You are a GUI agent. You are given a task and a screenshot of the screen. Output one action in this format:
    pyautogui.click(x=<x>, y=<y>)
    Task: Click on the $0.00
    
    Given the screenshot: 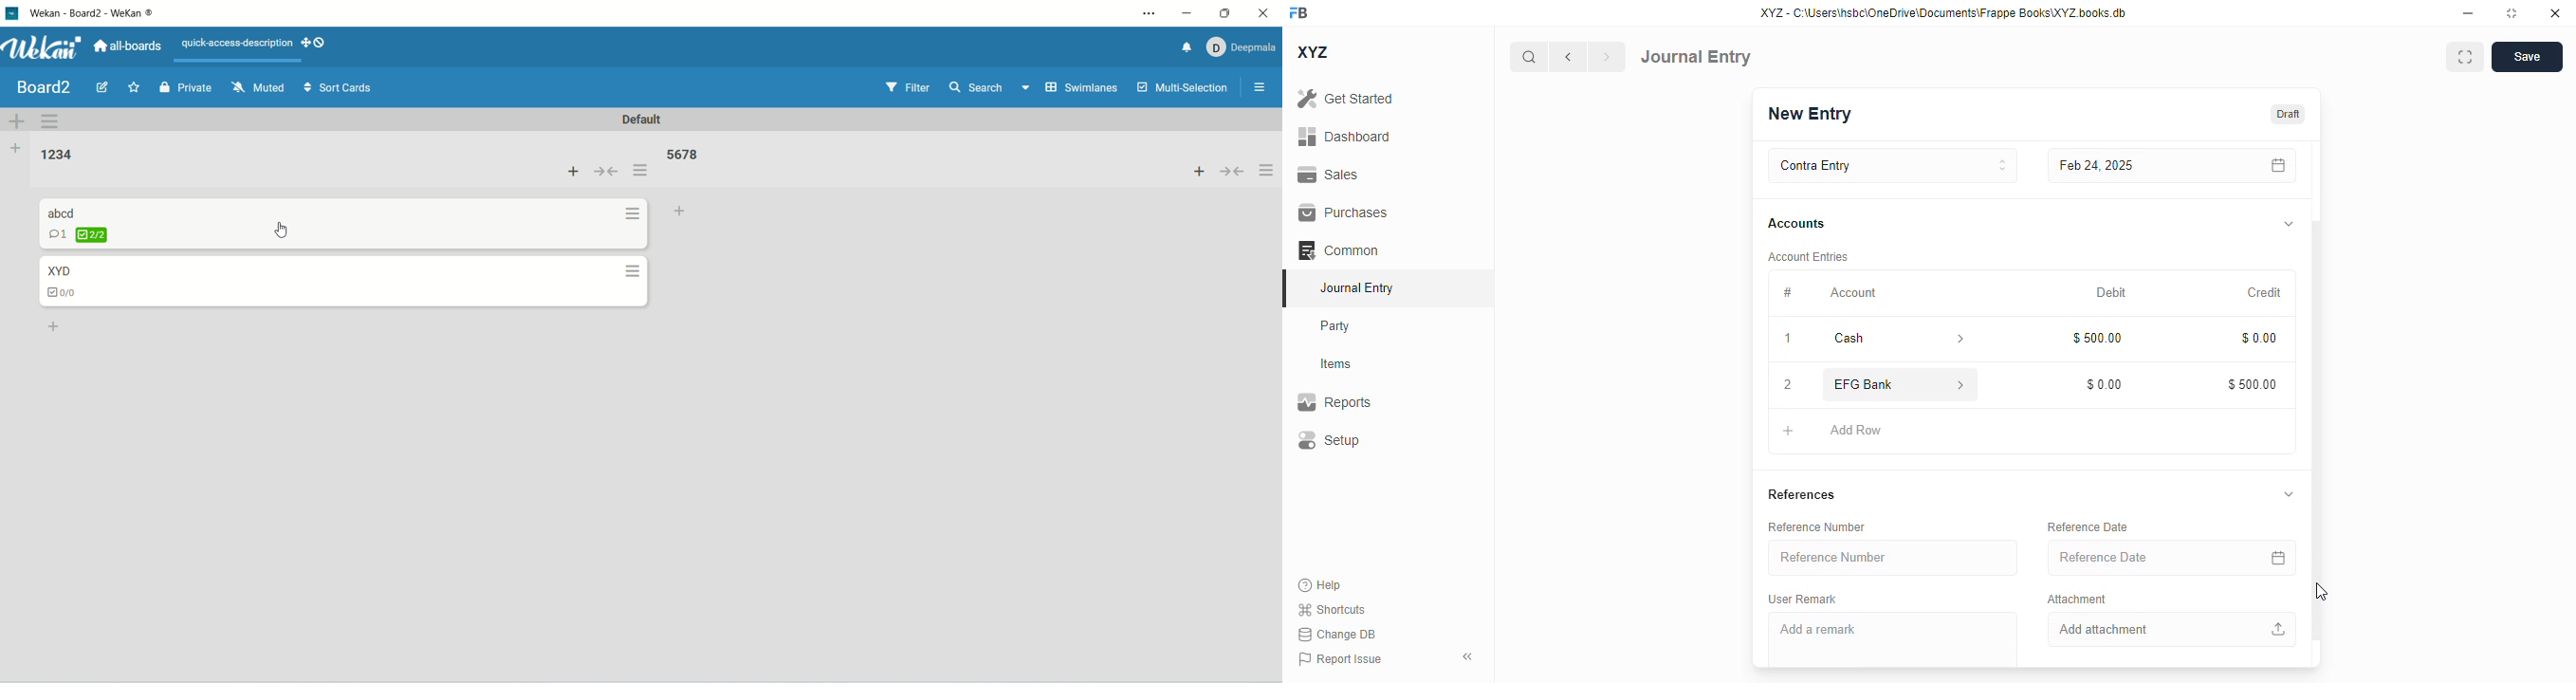 What is the action you would take?
    pyautogui.click(x=2257, y=336)
    